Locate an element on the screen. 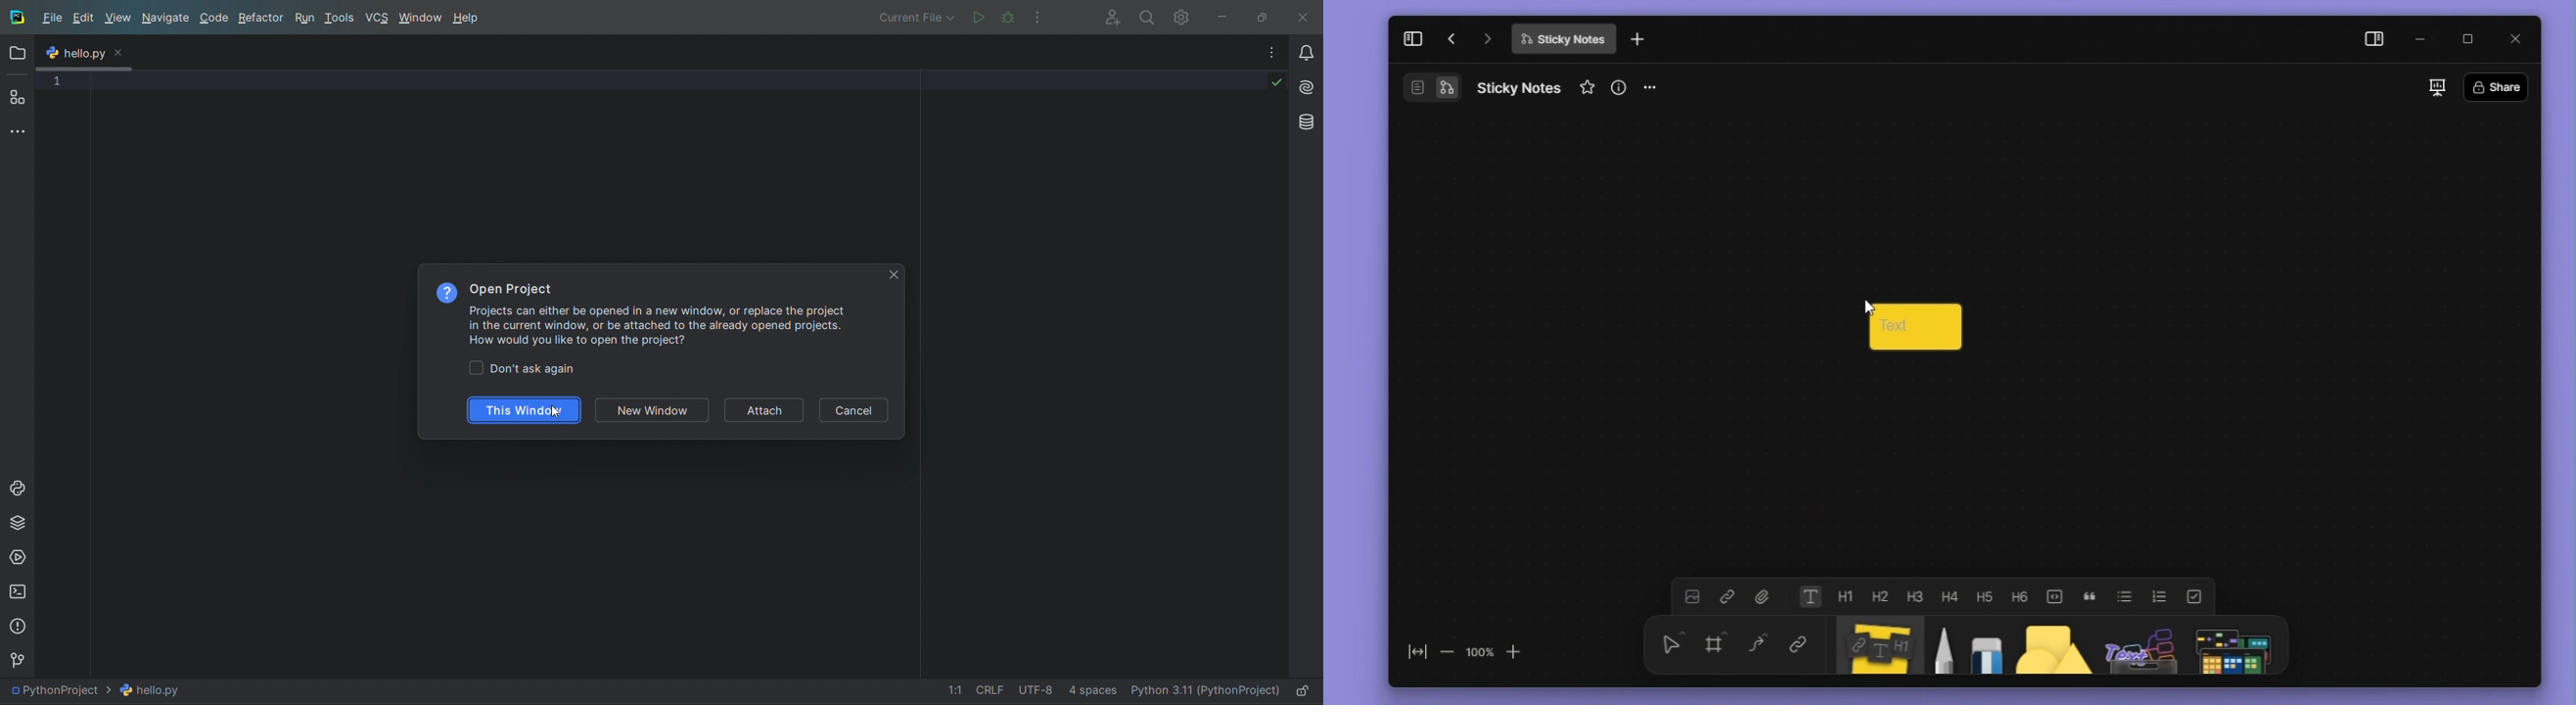 The width and height of the screenshot is (2576, 728). Sticky notes is located at coordinates (1875, 645).